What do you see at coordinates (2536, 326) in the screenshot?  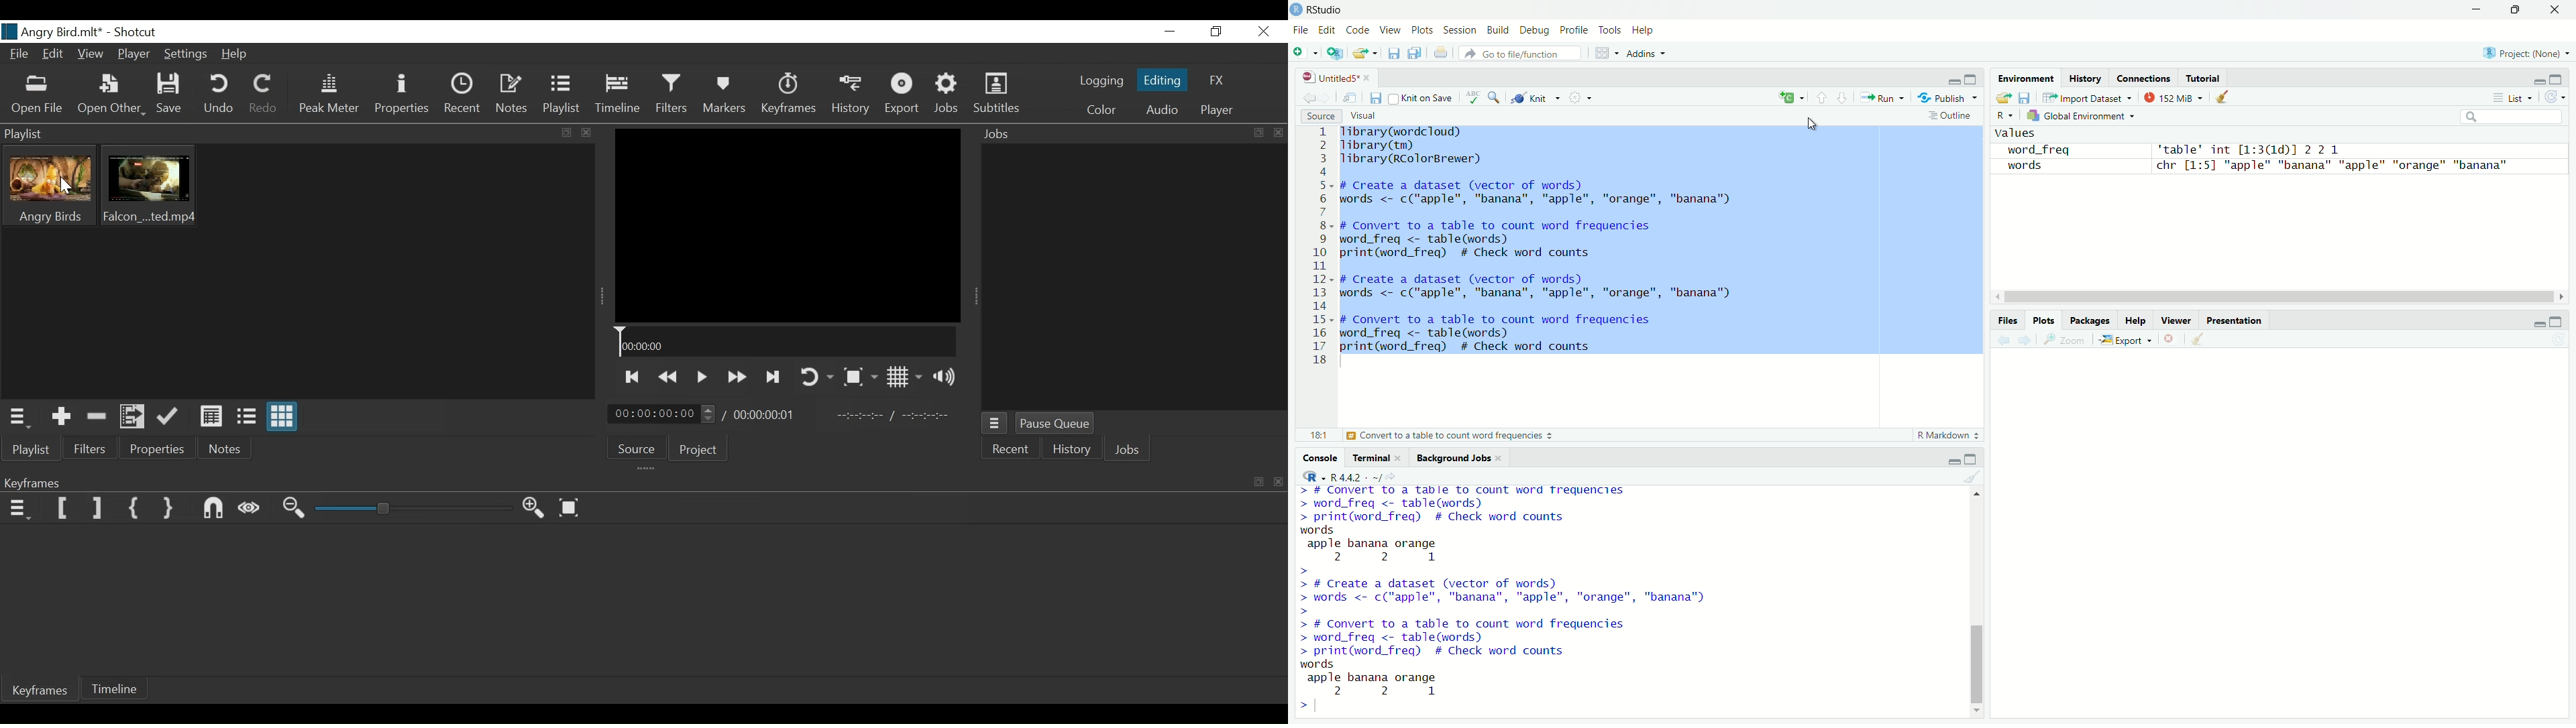 I see `Minimize` at bounding box center [2536, 326].